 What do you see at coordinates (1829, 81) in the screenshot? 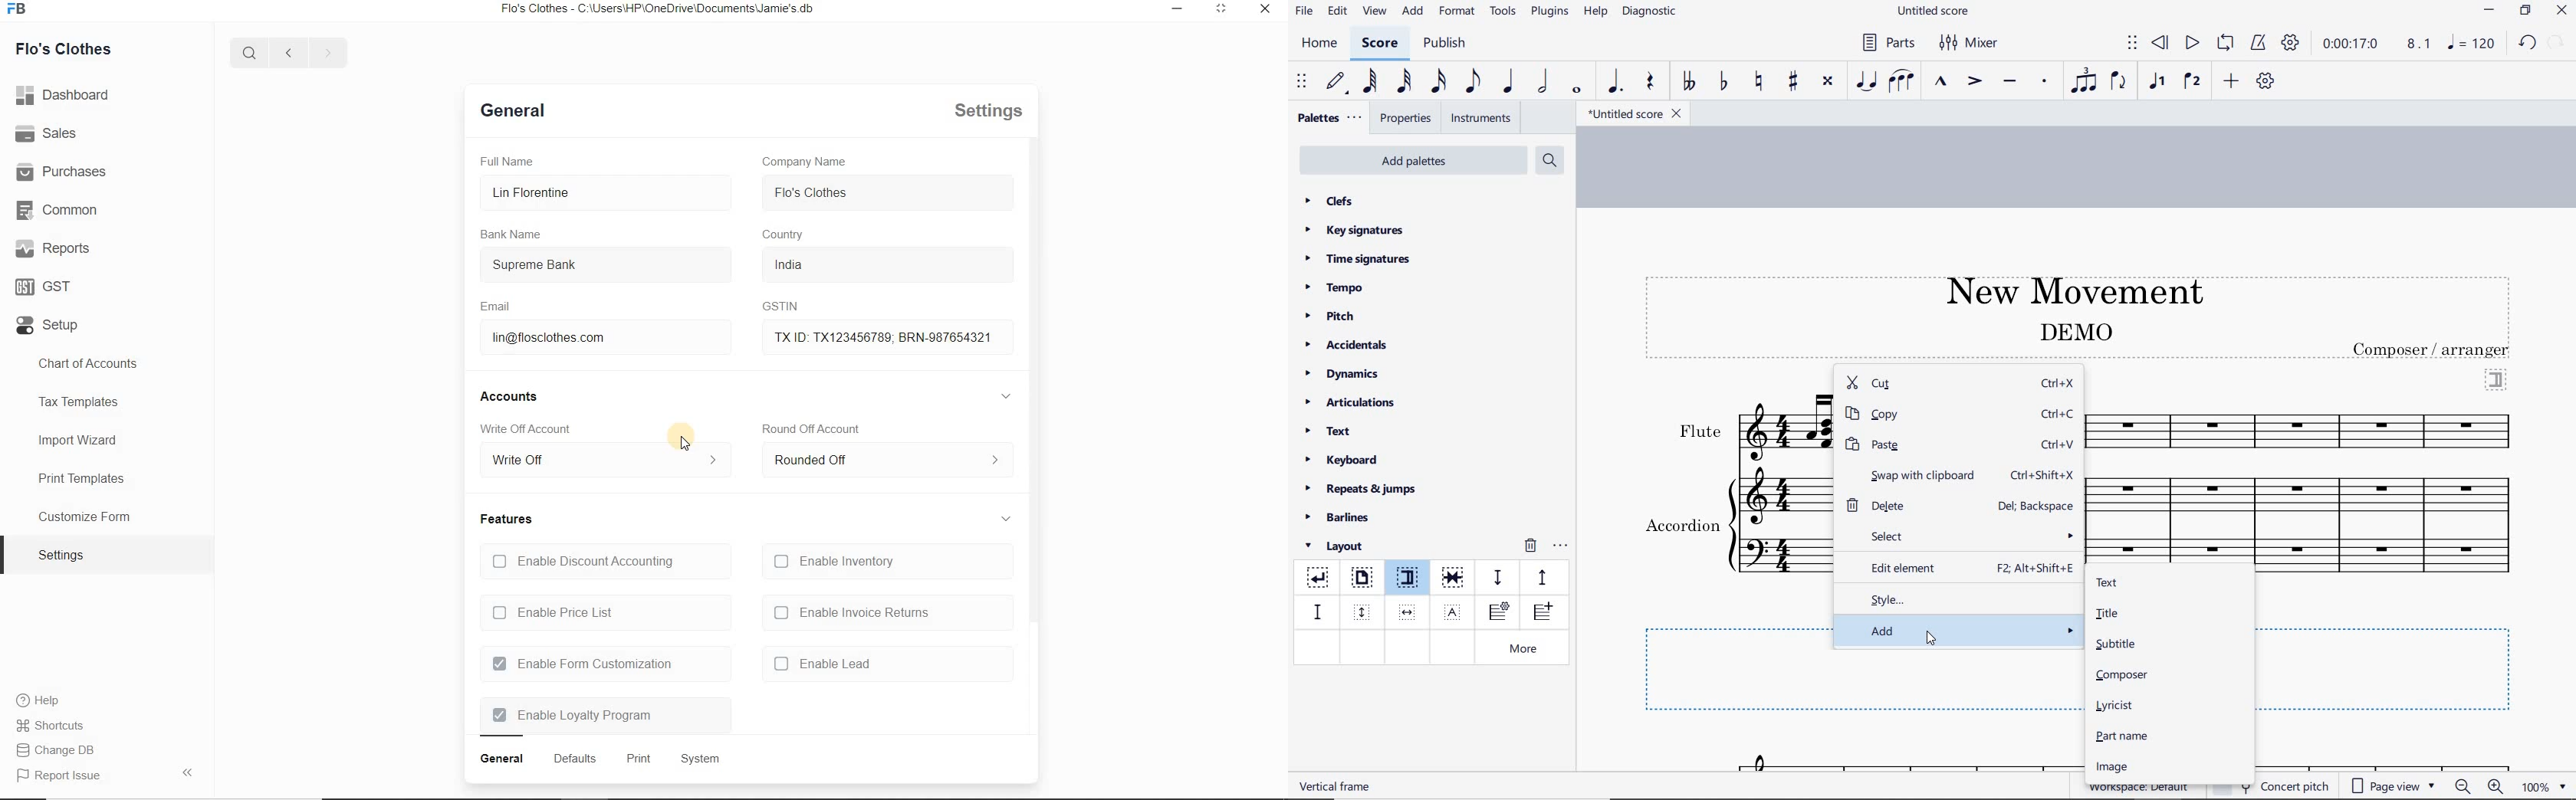
I see `toggle double-sharp` at bounding box center [1829, 81].